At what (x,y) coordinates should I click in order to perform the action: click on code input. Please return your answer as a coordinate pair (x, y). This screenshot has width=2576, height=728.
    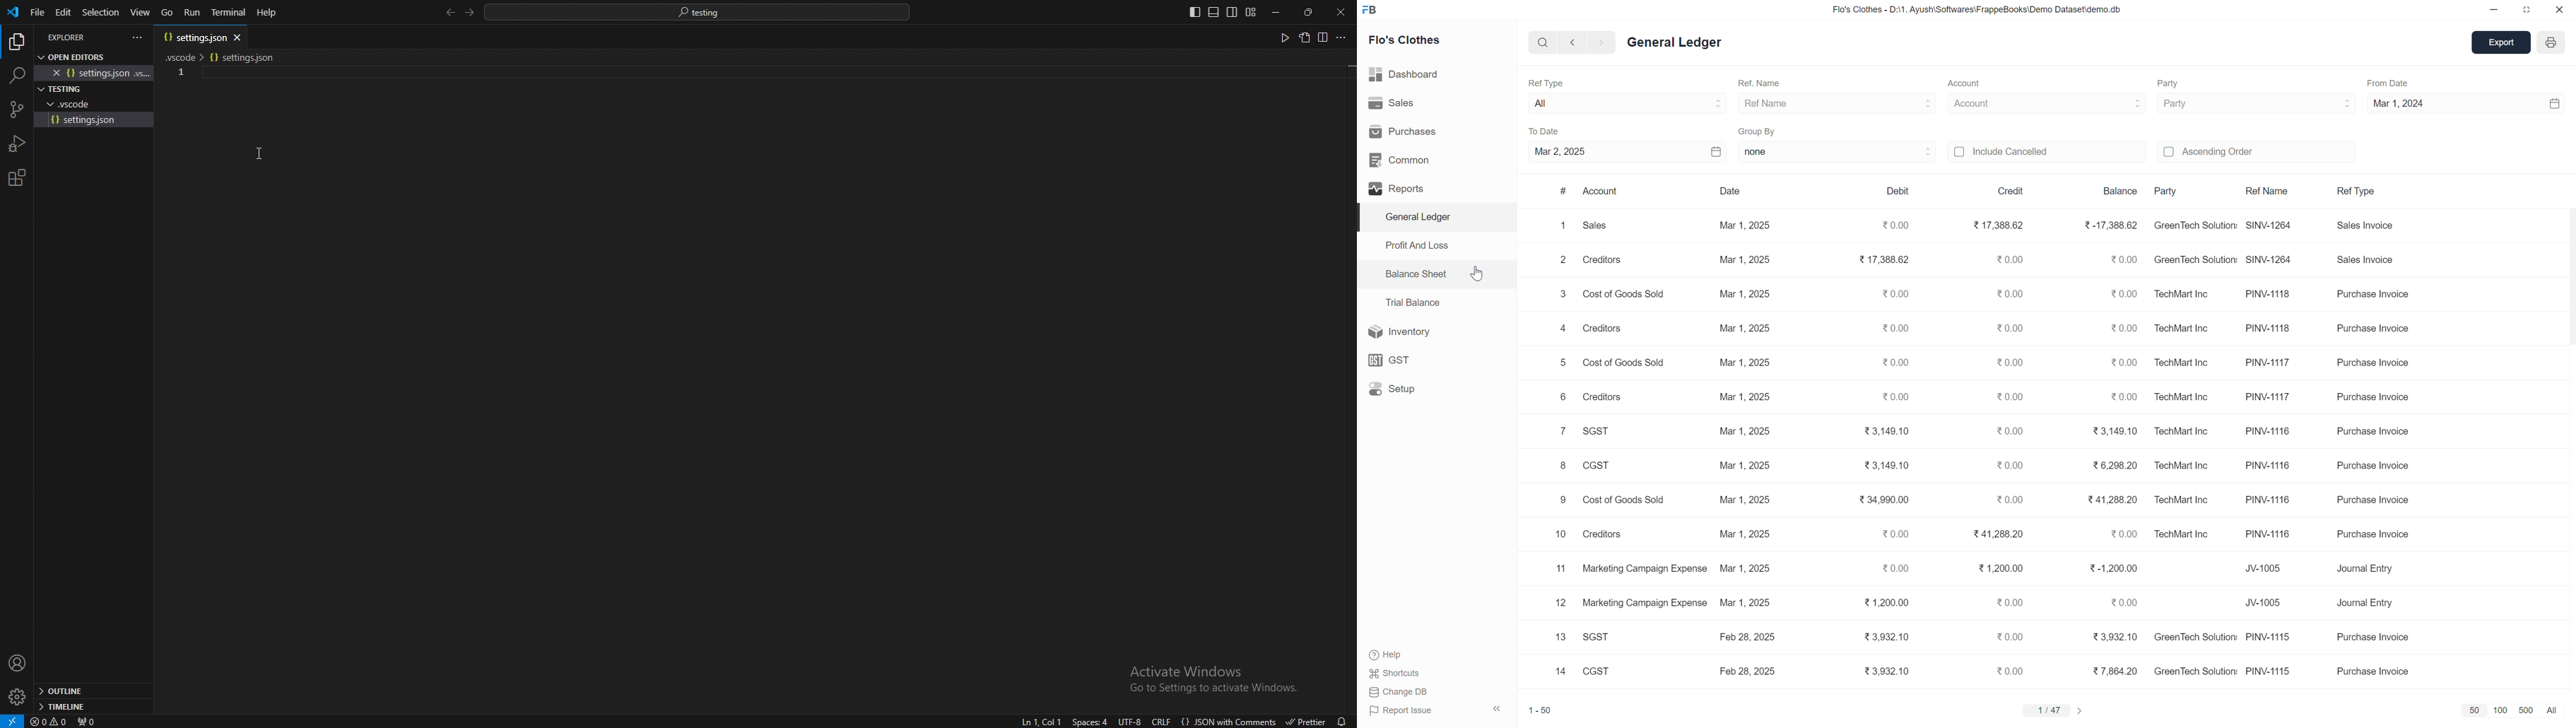
    Looking at the image, I should click on (301, 72).